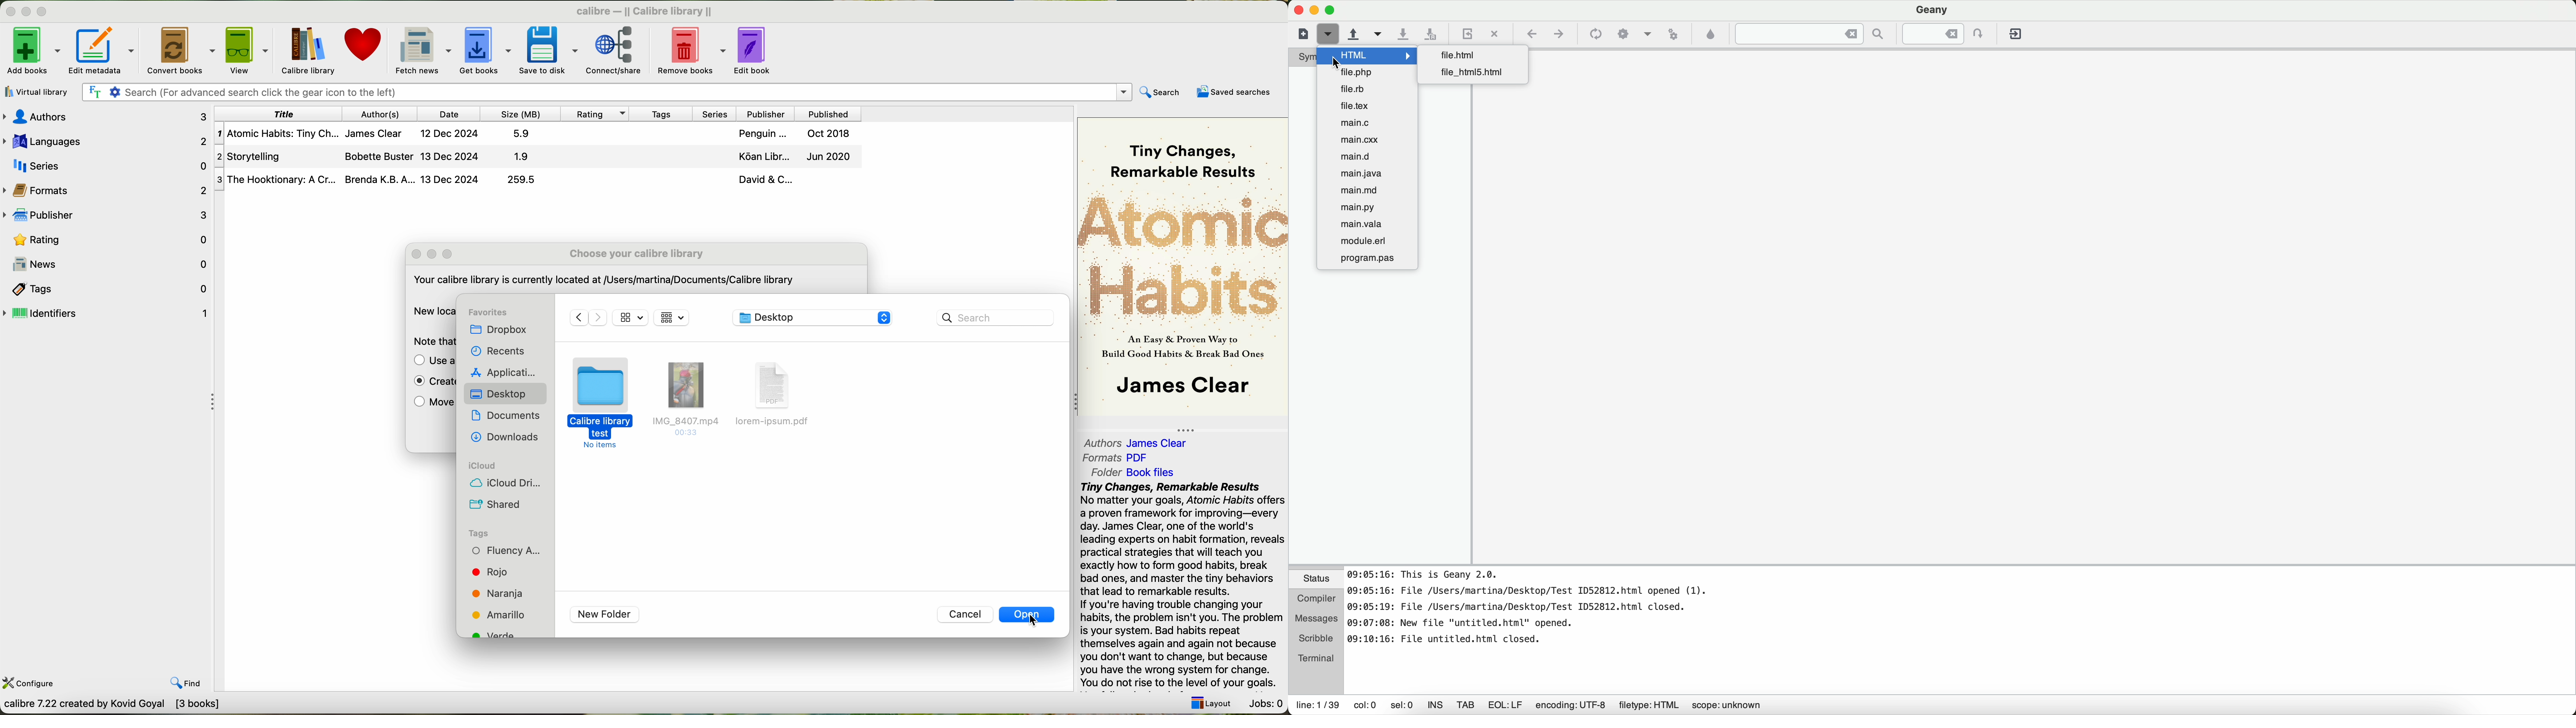  I want to click on get books, so click(485, 49).